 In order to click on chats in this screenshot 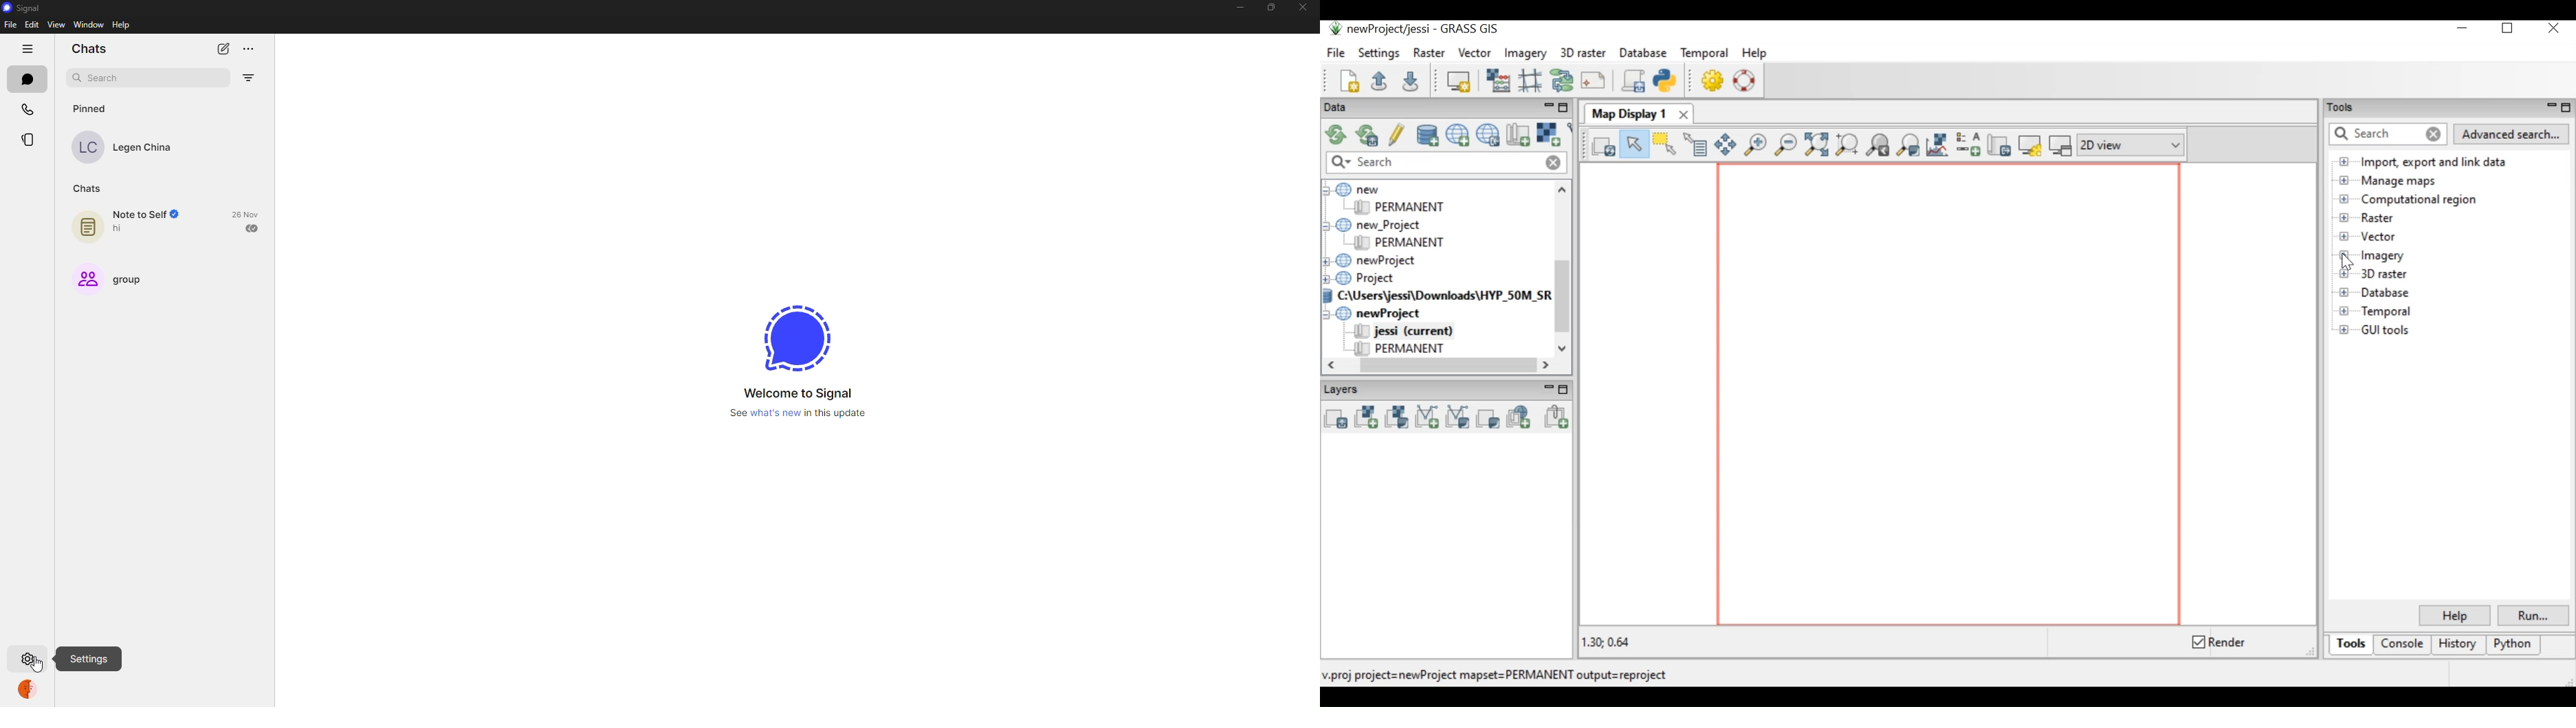, I will do `click(92, 48)`.